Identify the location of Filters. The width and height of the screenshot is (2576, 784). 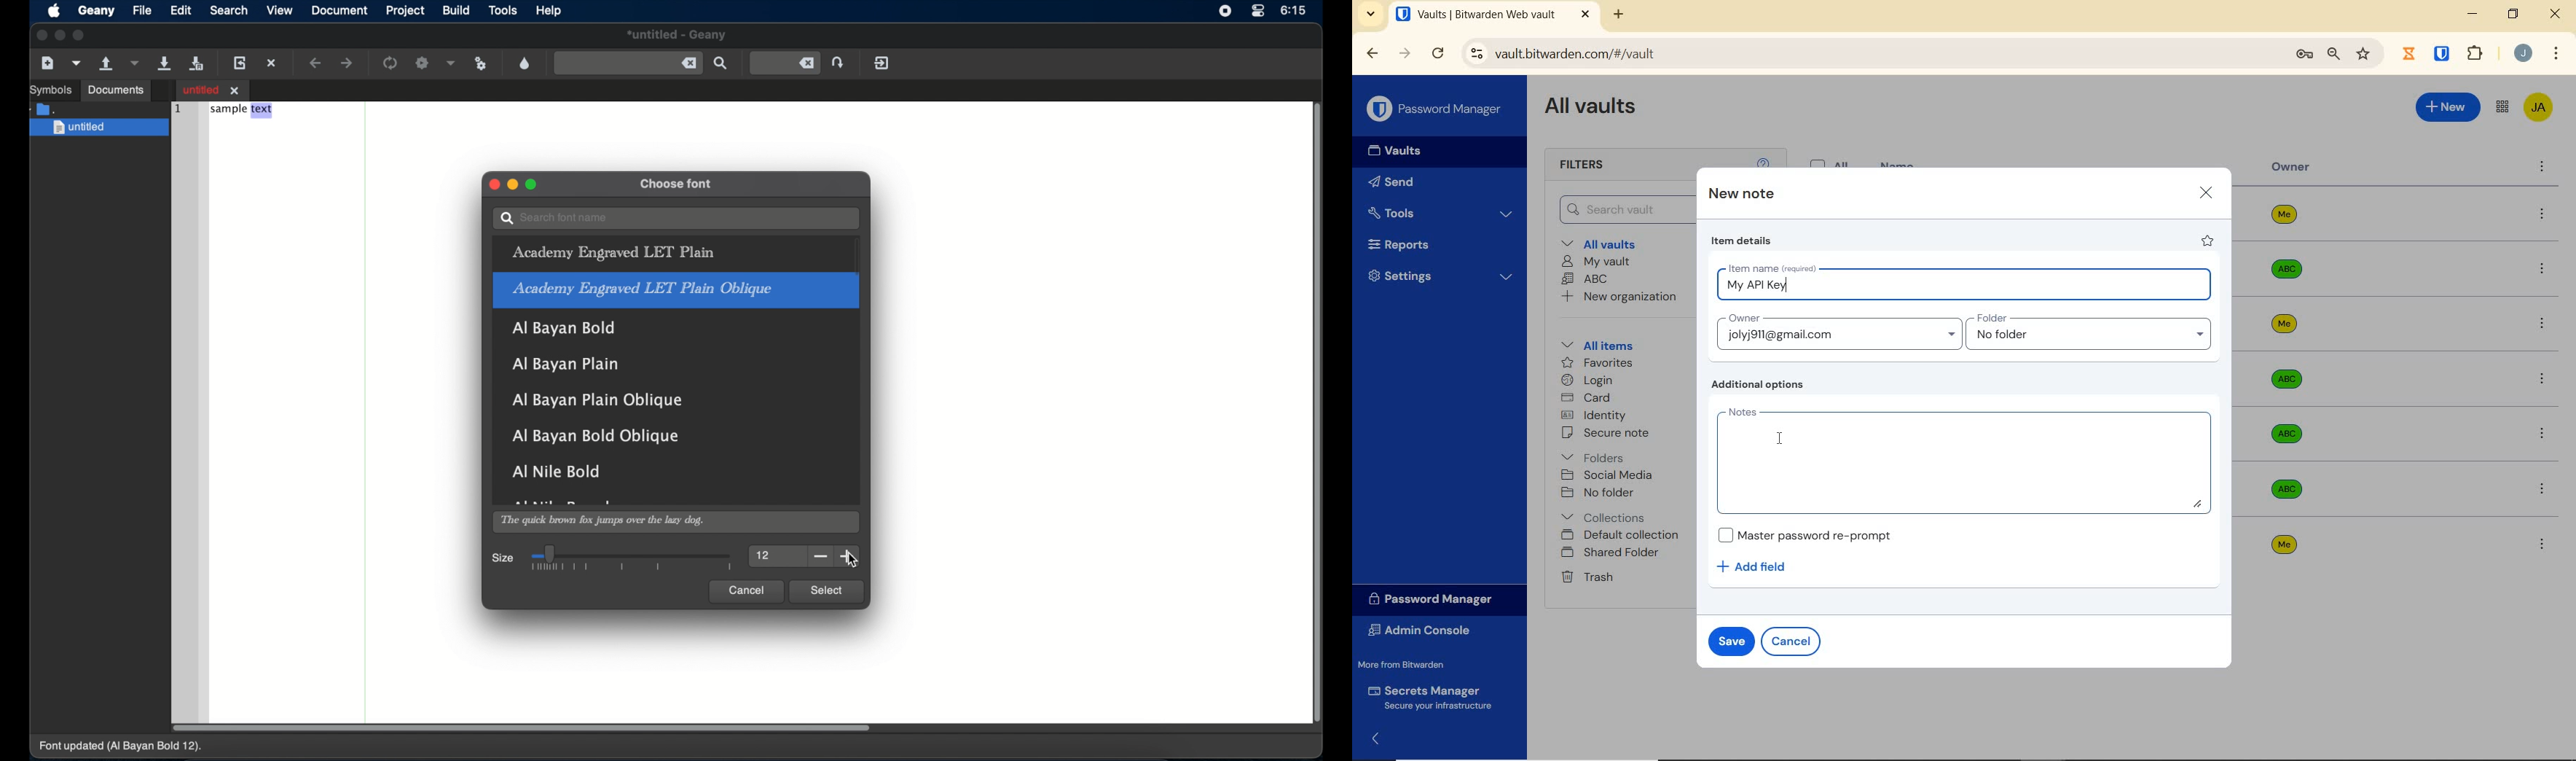
(1585, 165).